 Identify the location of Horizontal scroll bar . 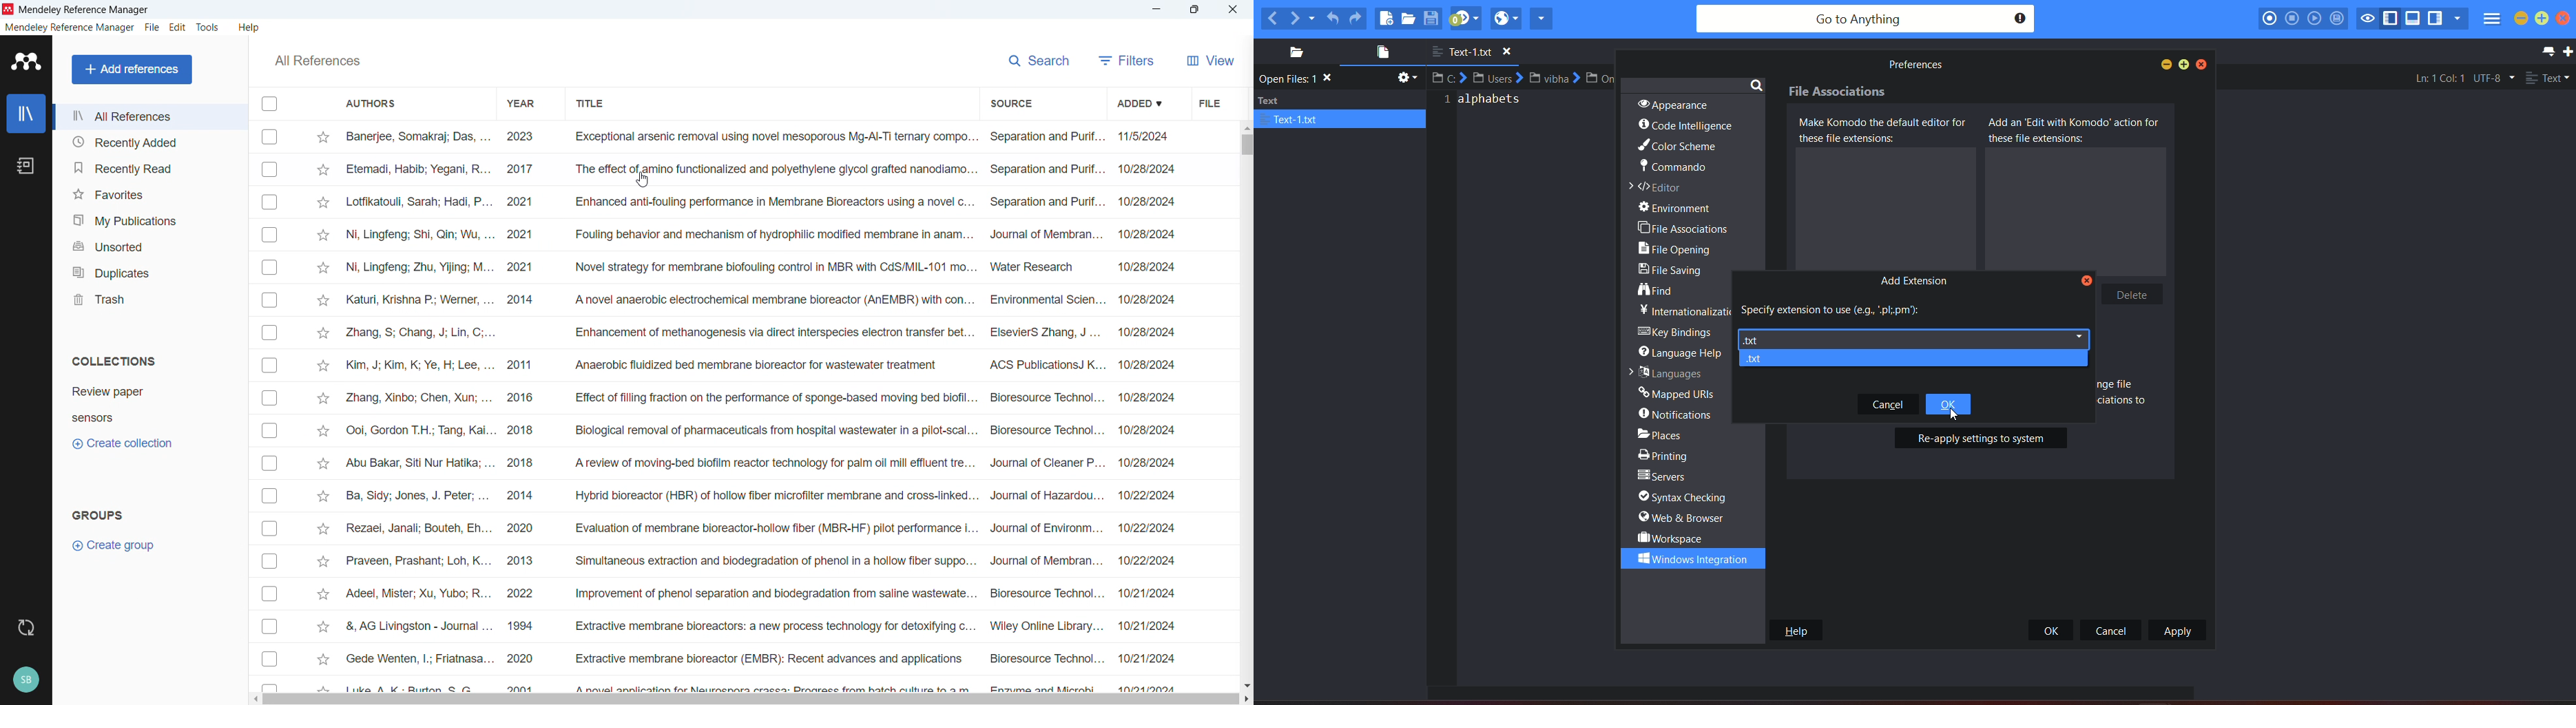
(750, 699).